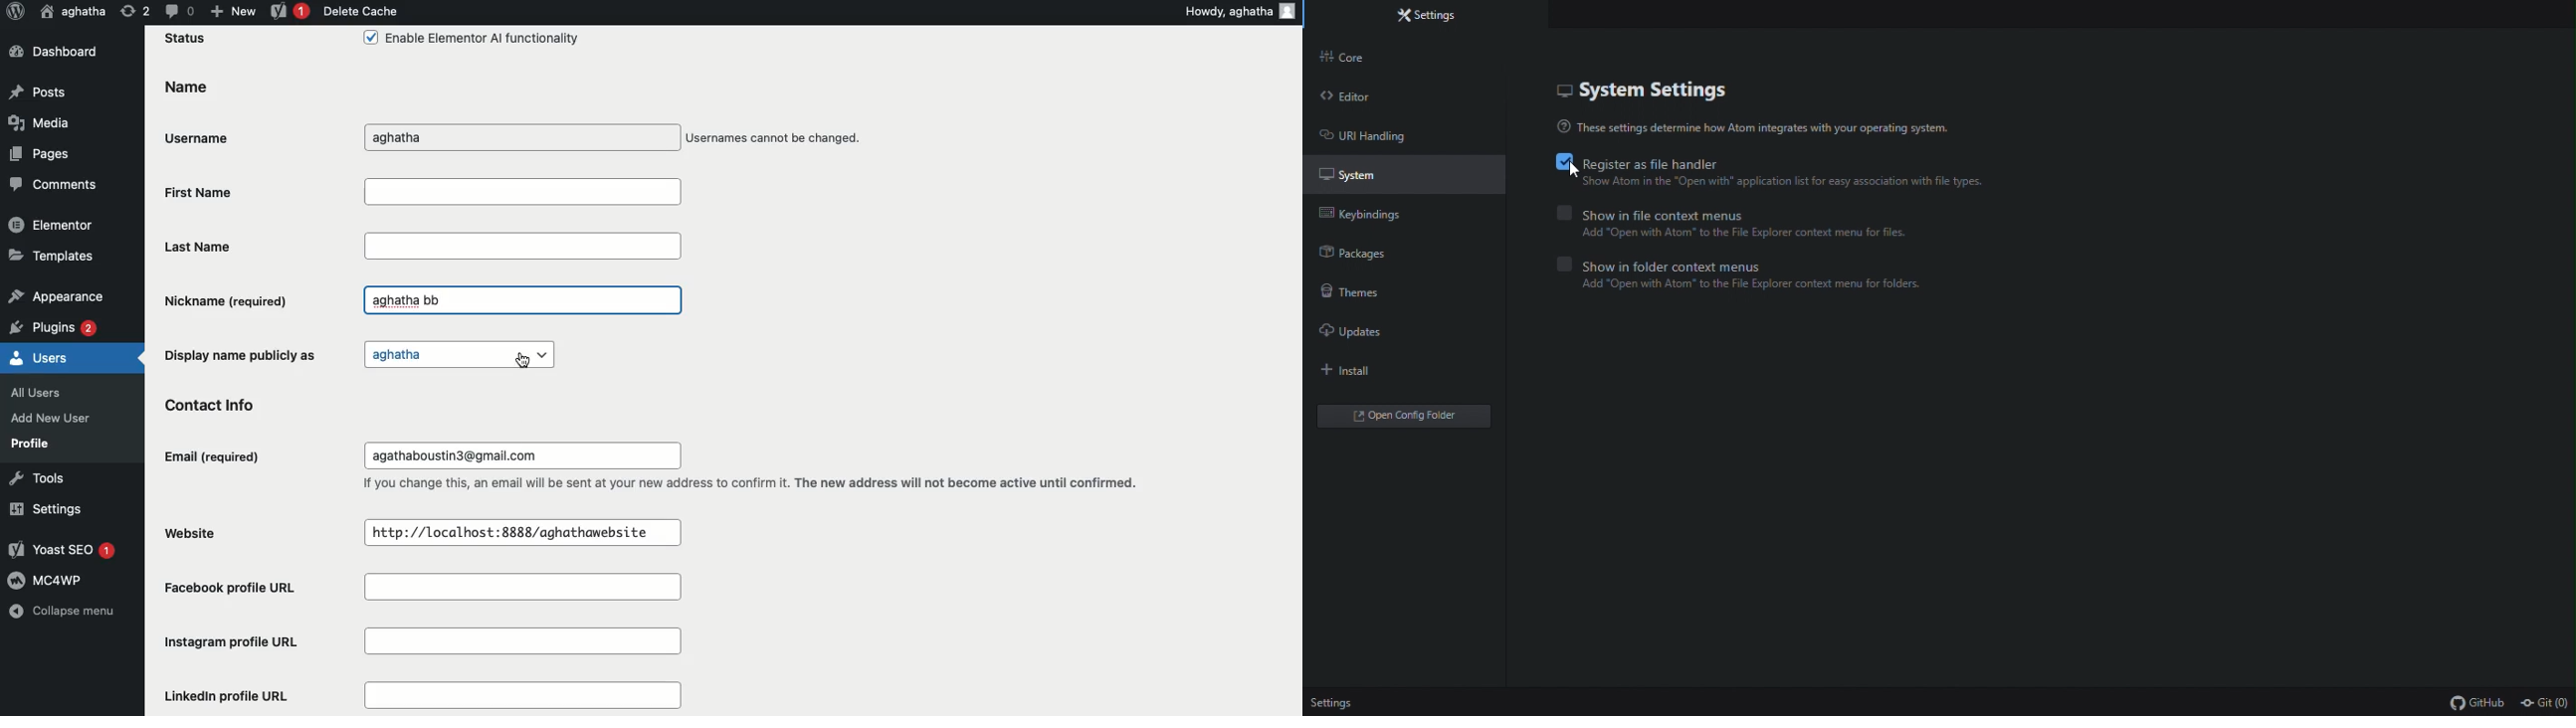 Image resolution: width=2576 pixels, height=728 pixels. I want to click on Add New User, so click(49, 418).